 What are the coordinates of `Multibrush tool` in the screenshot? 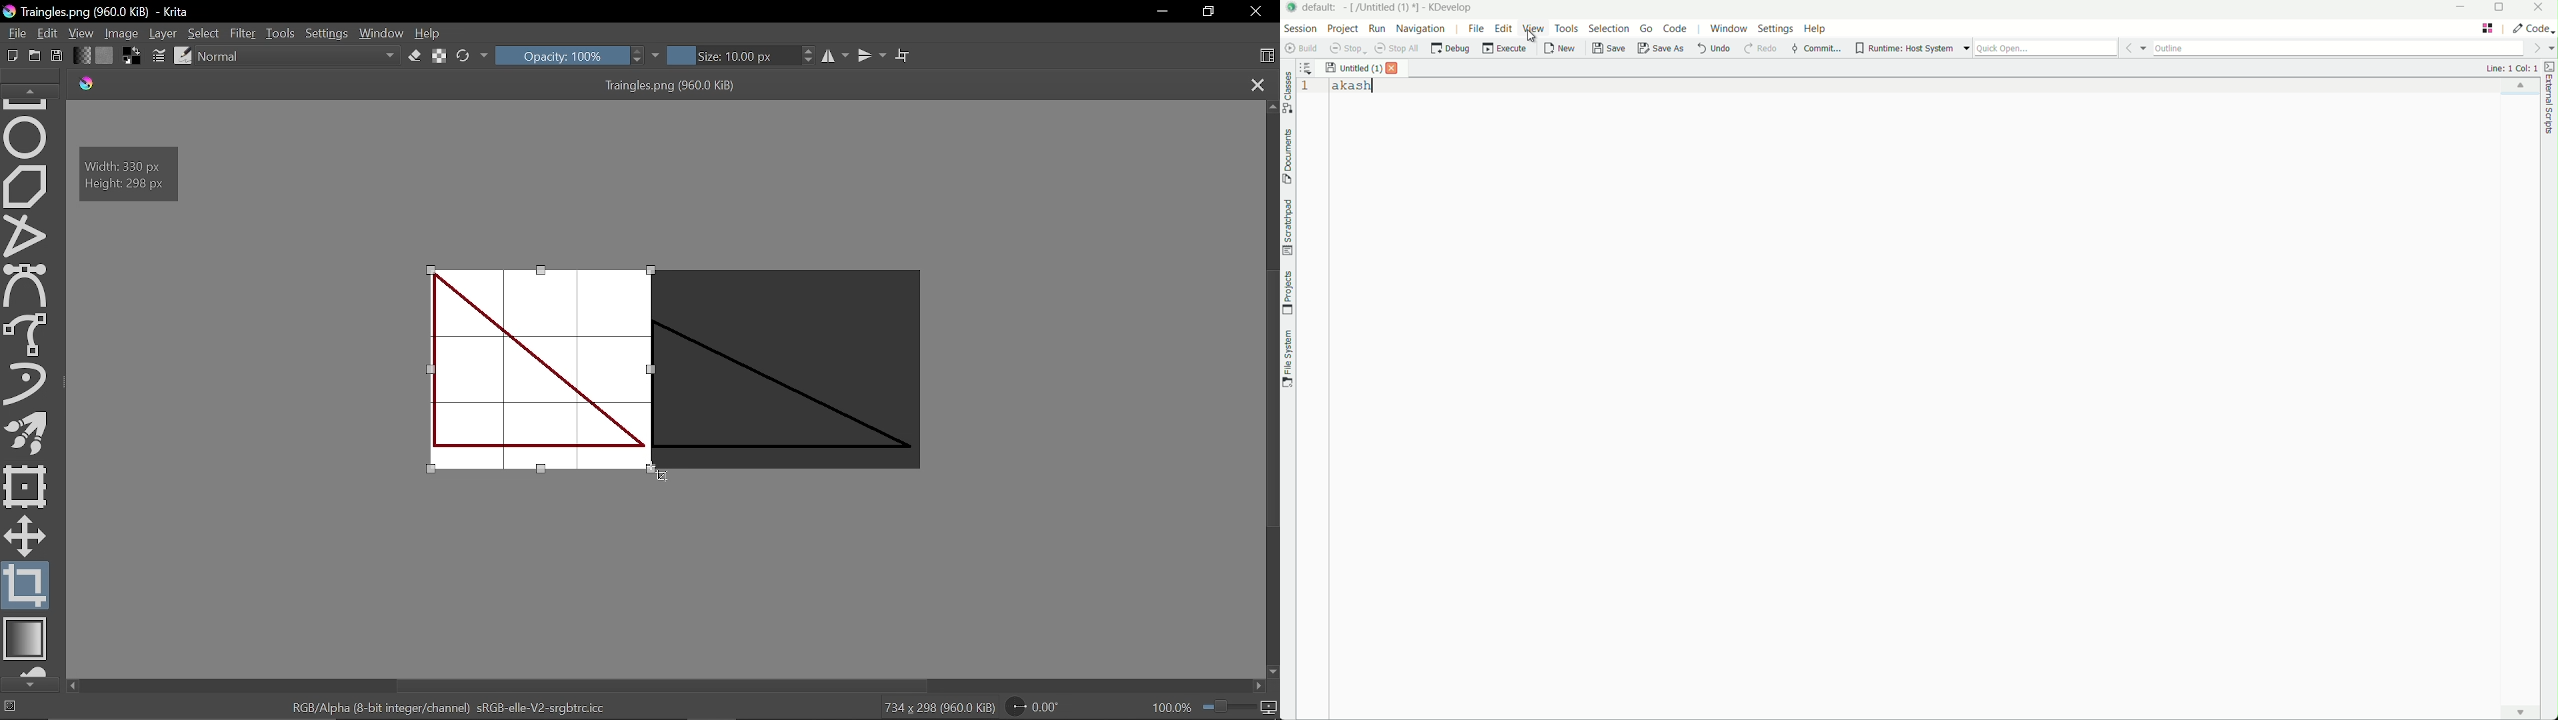 It's located at (30, 436).